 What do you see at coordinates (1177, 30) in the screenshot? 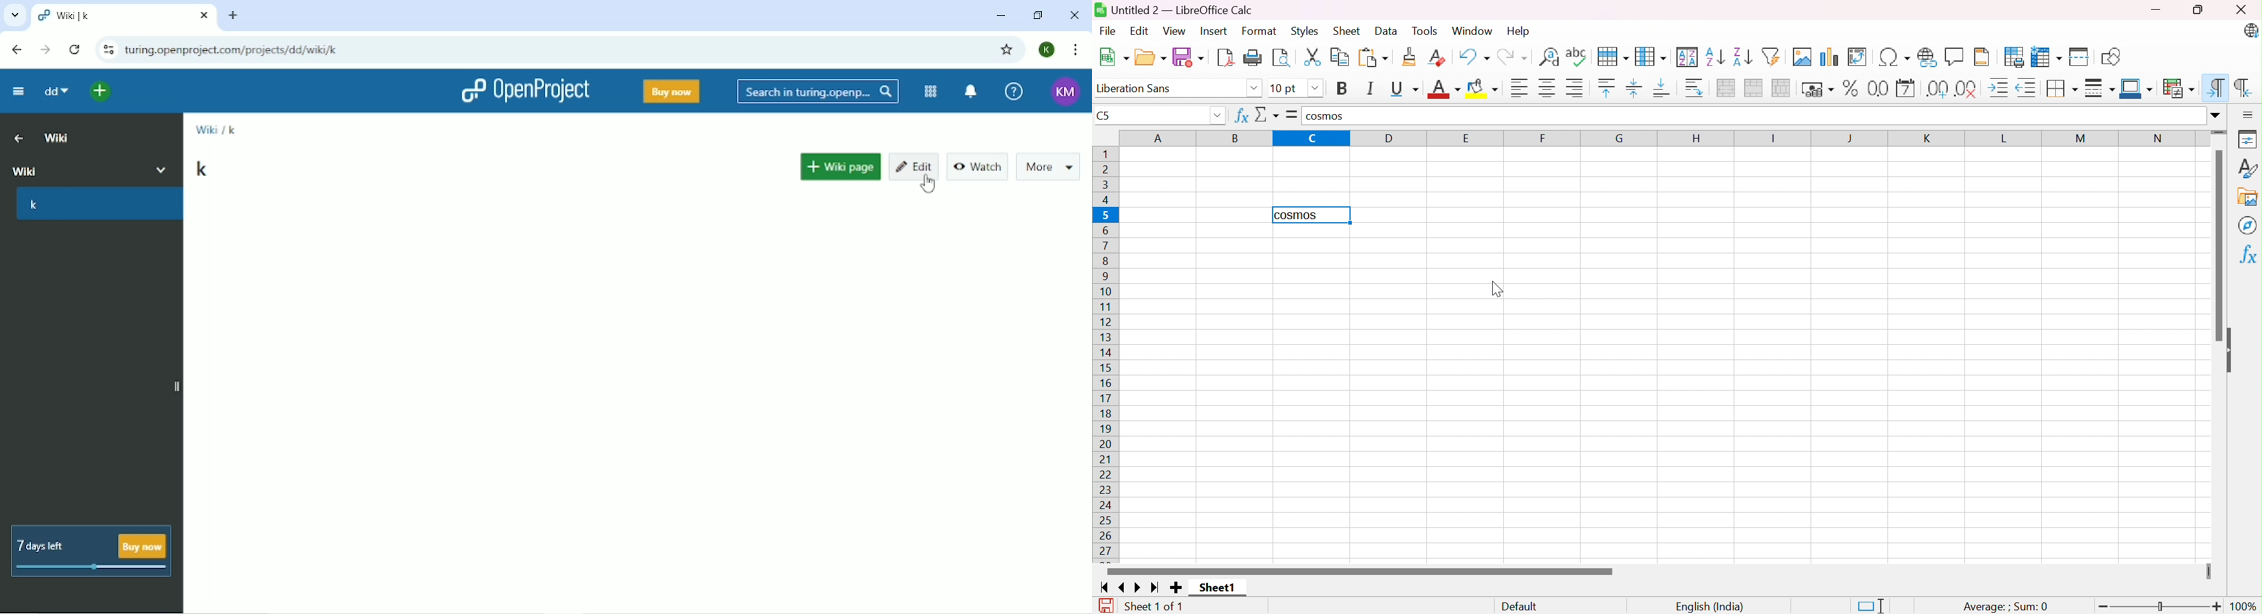
I see `` at bounding box center [1177, 30].